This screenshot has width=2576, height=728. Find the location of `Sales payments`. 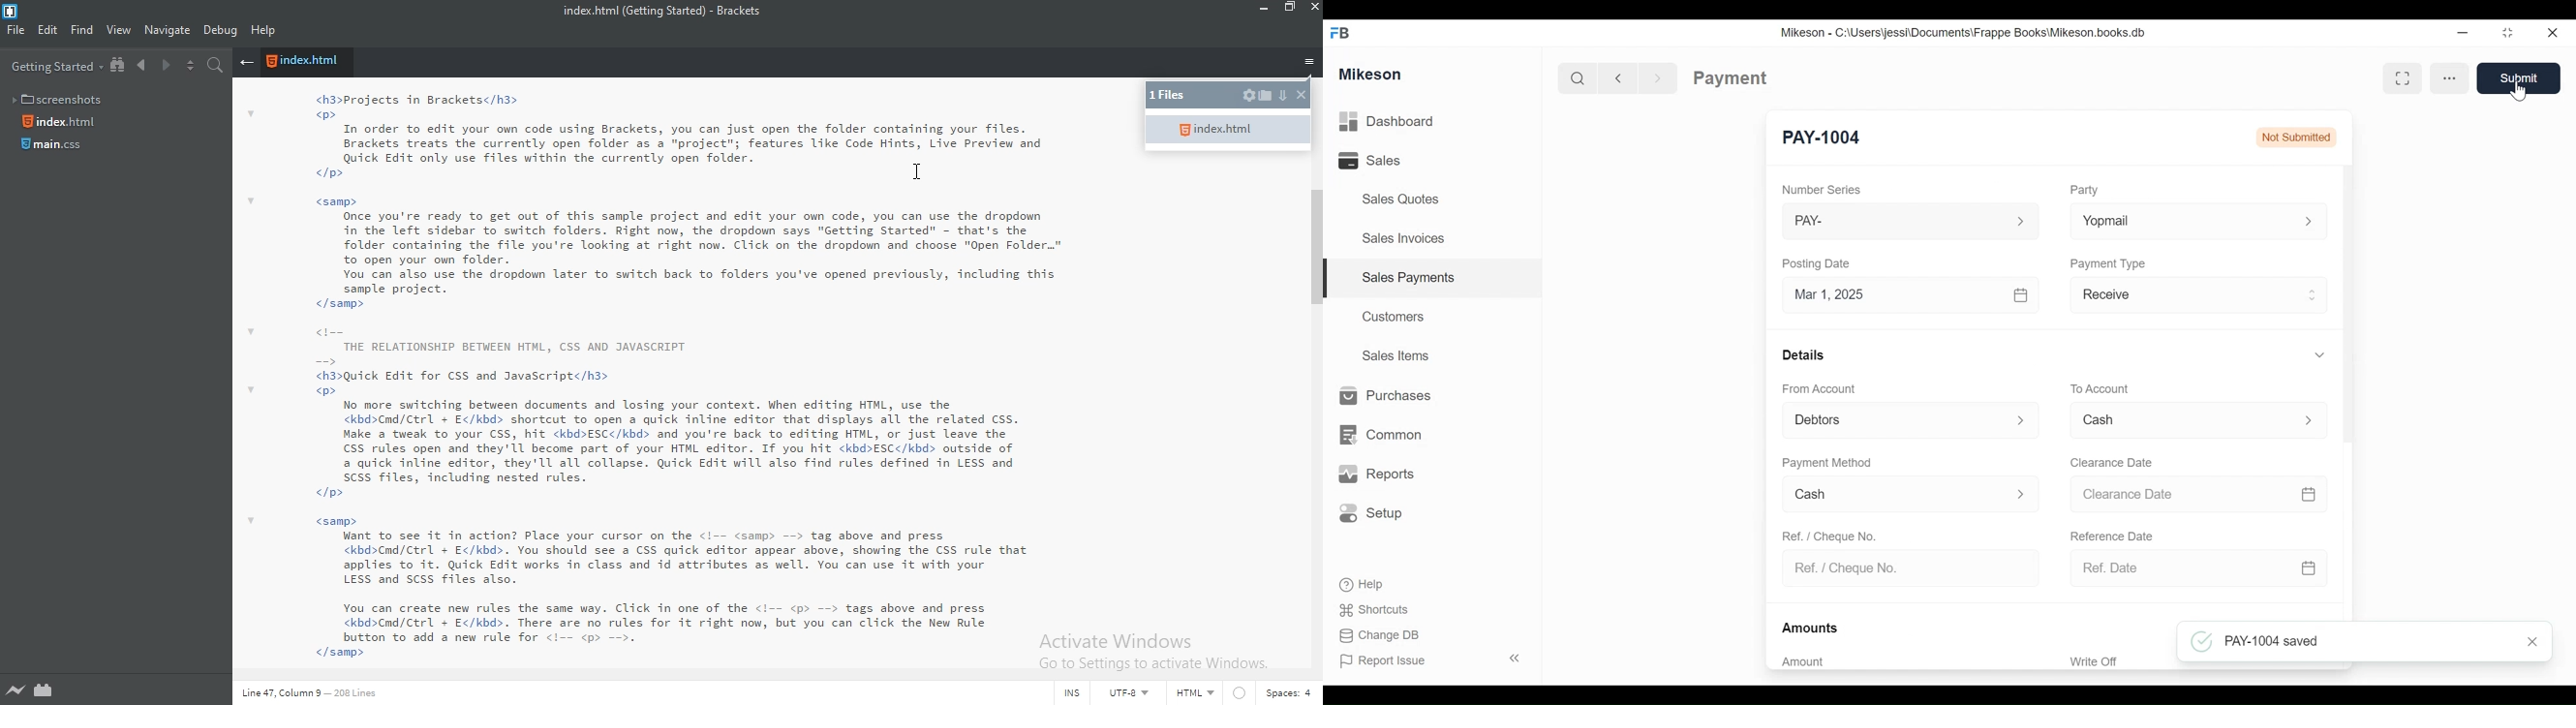

Sales payments is located at coordinates (1411, 277).